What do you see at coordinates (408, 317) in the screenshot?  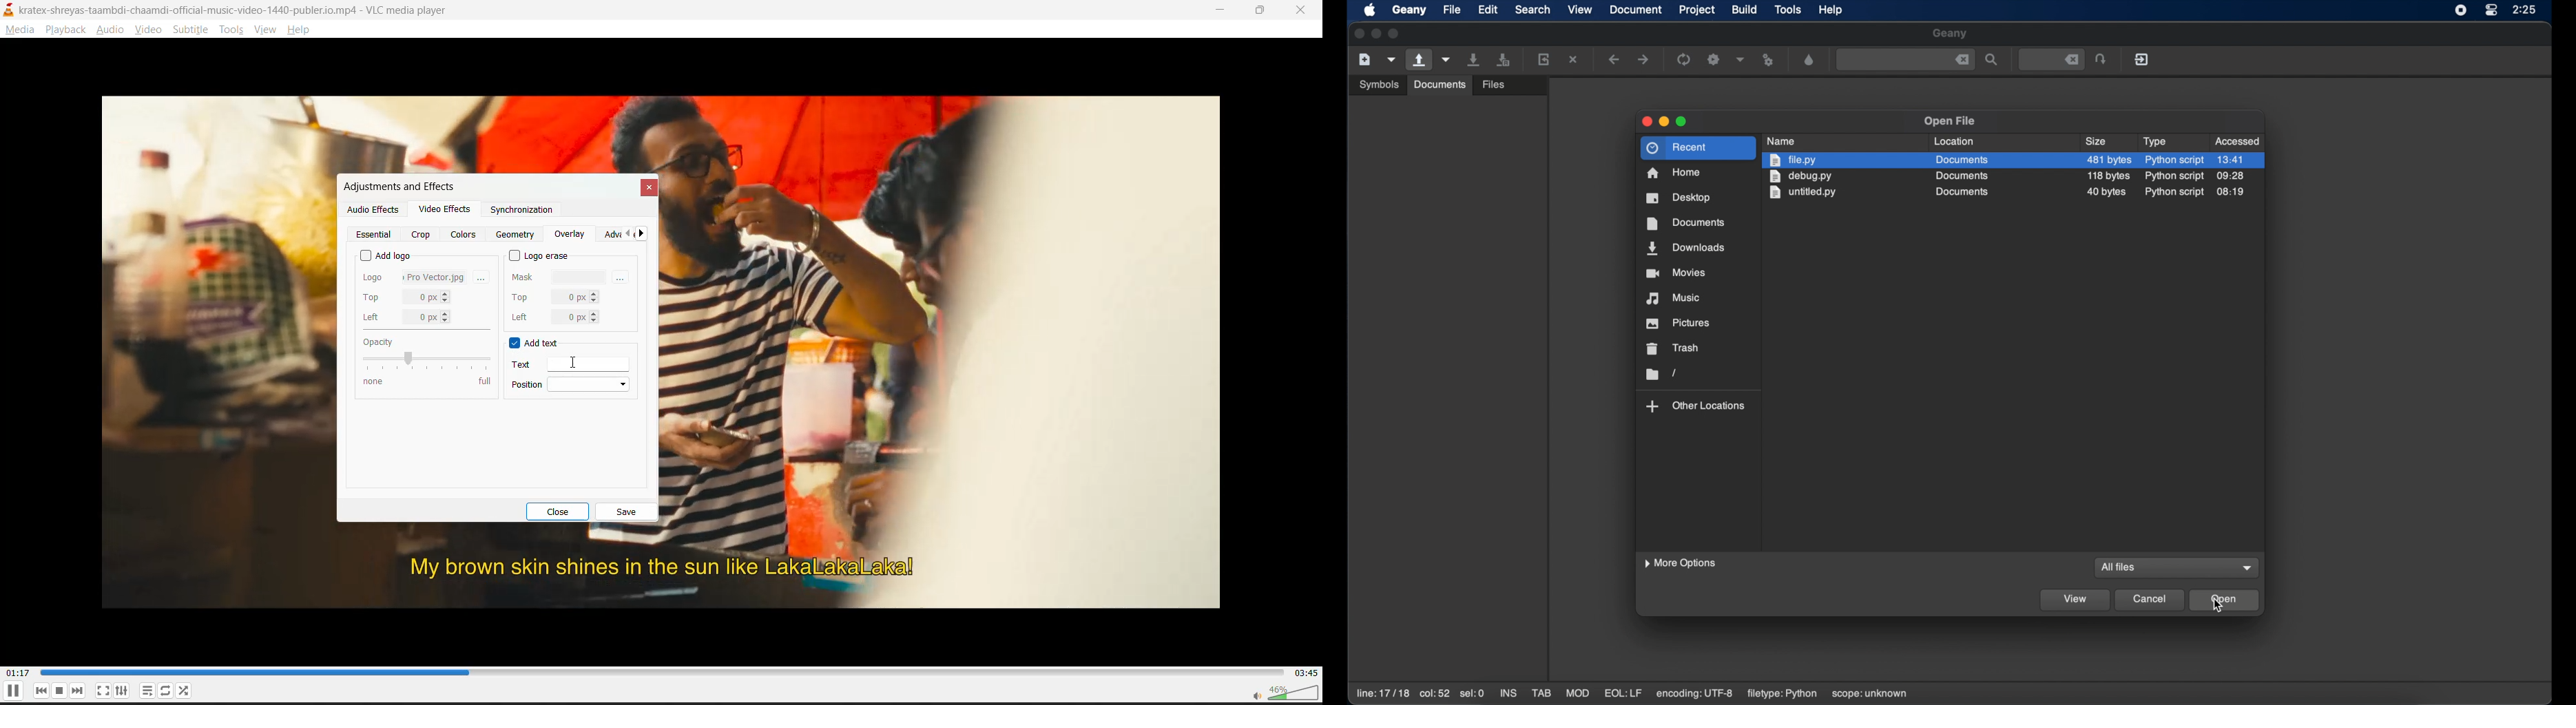 I see `left` at bounding box center [408, 317].